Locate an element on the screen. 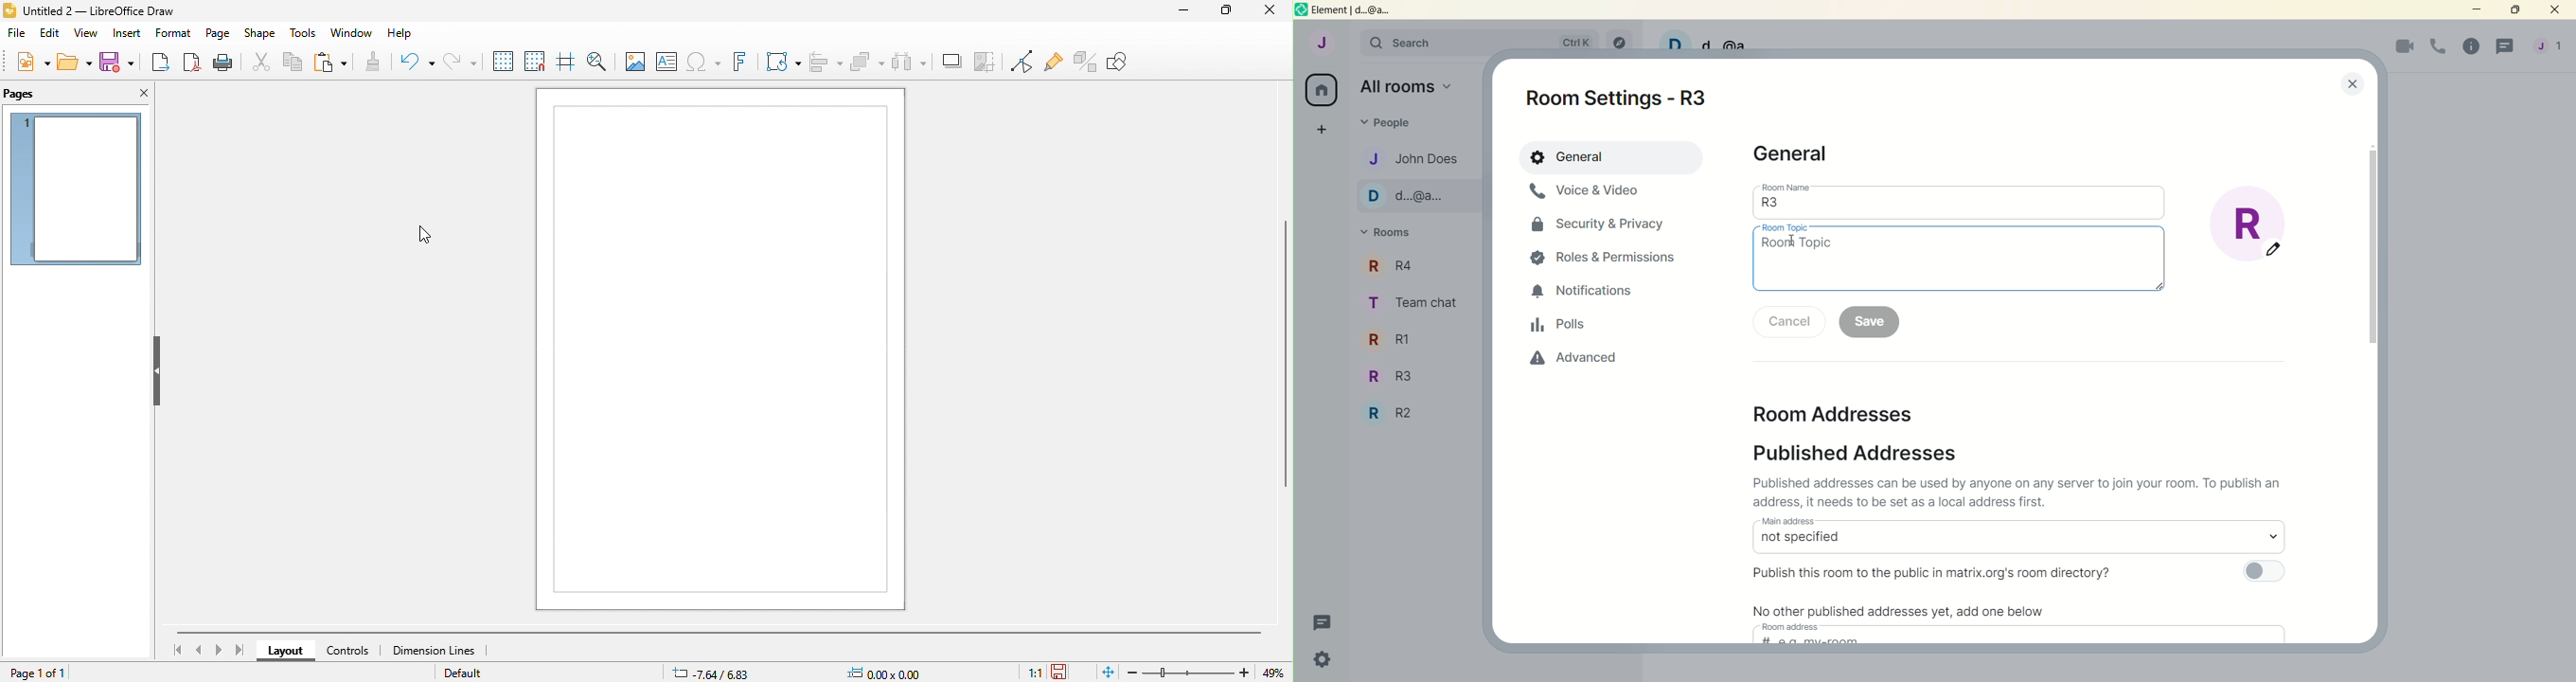  team chat is located at coordinates (1413, 301).